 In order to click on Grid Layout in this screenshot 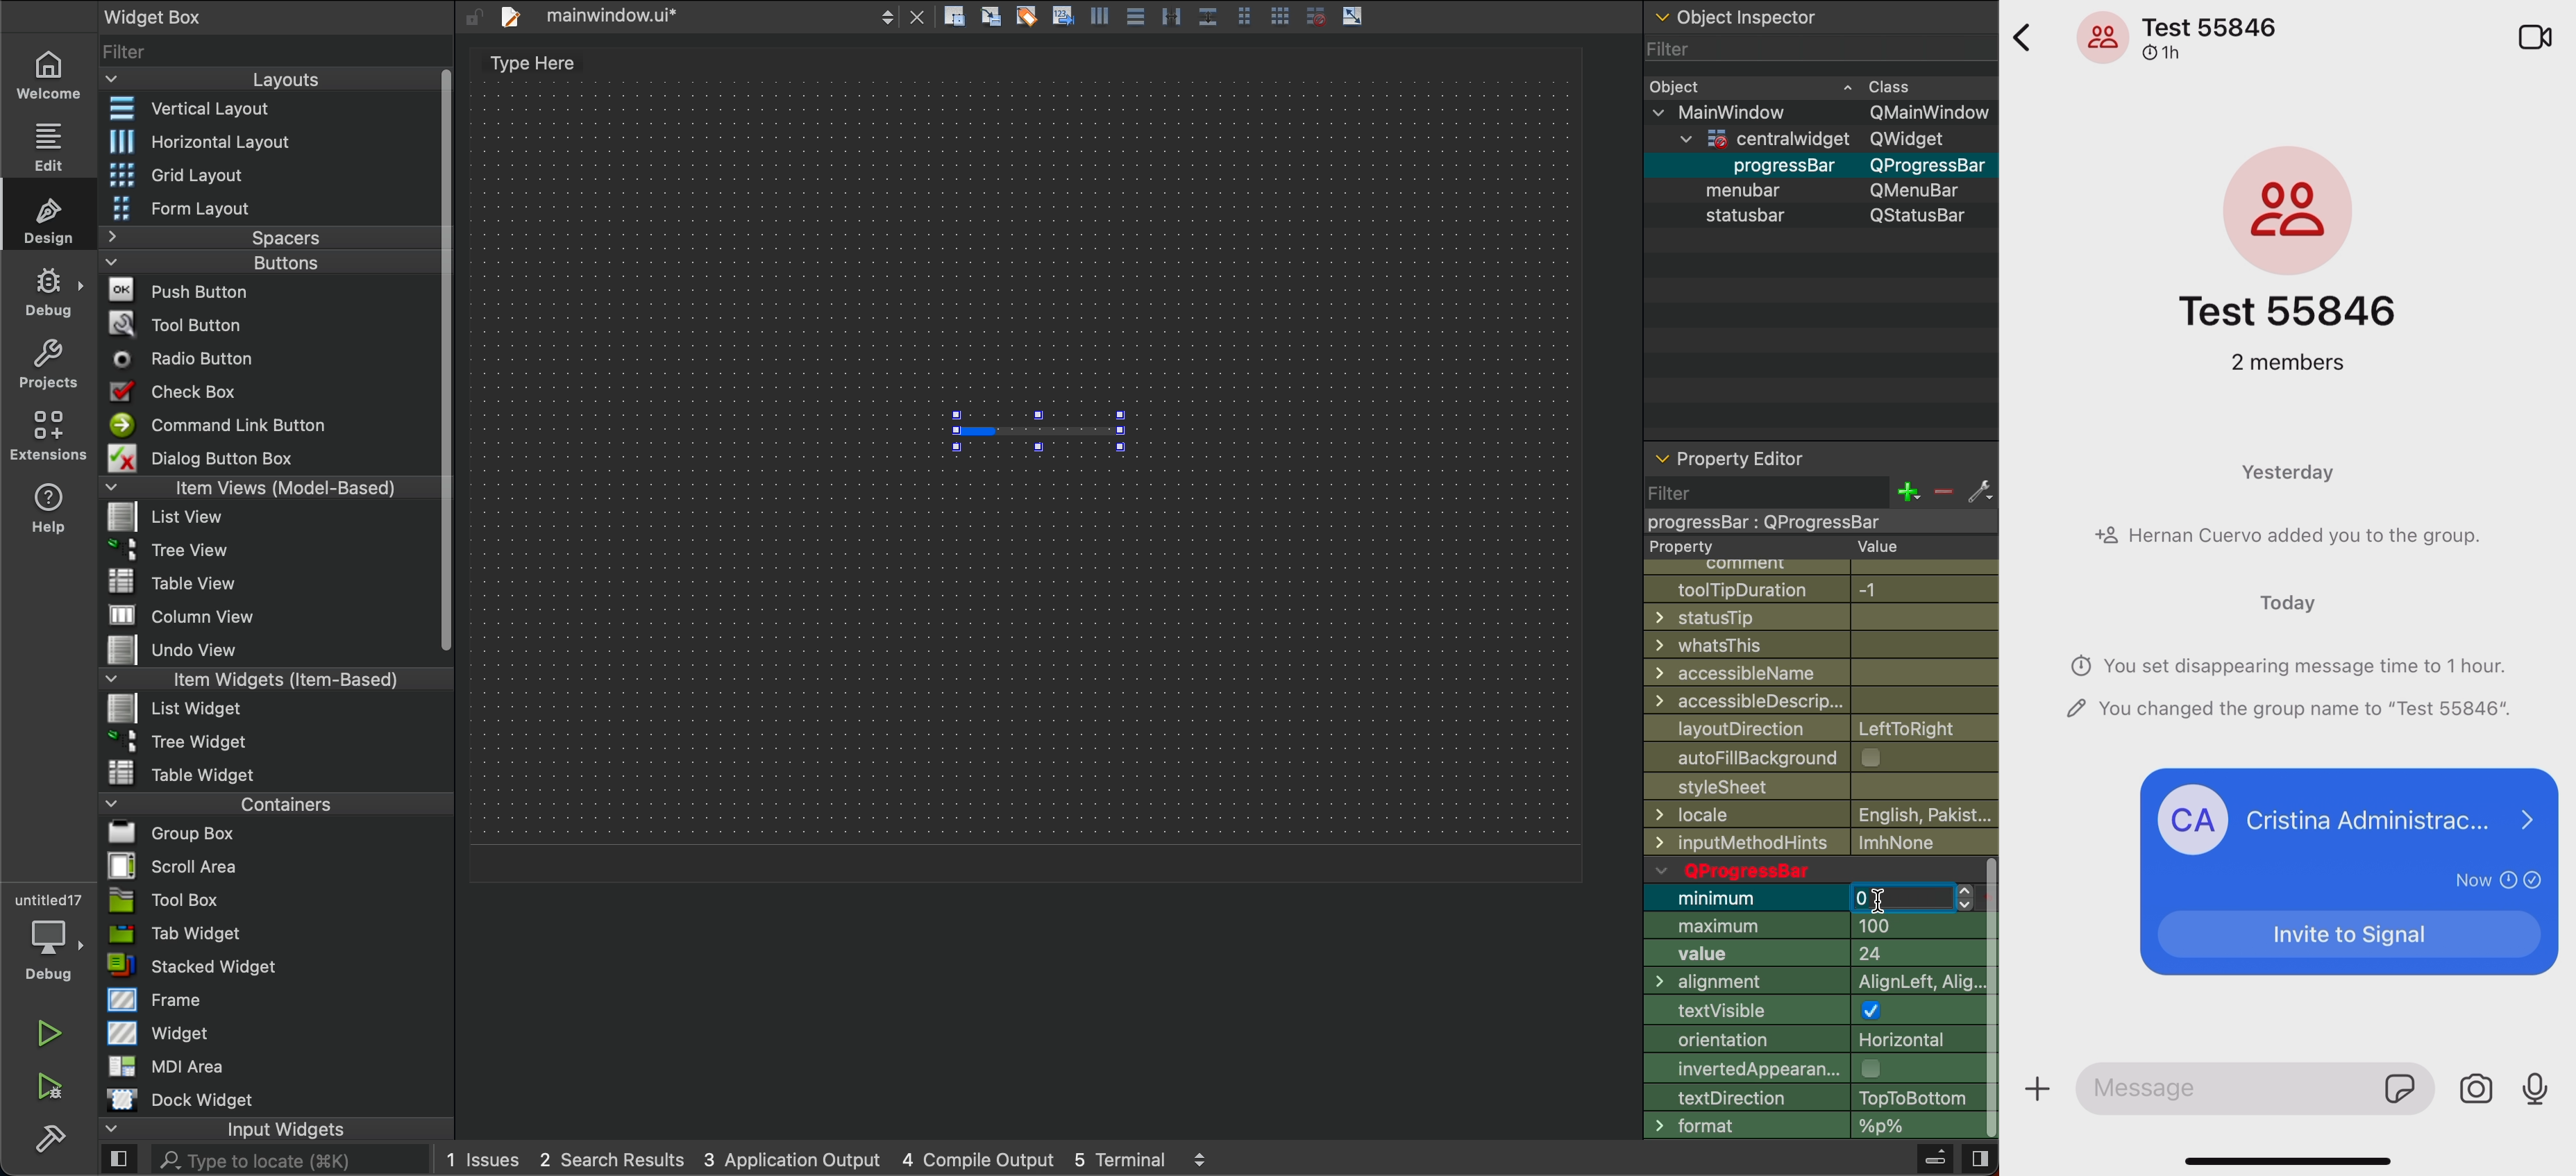, I will do `click(219, 173)`.